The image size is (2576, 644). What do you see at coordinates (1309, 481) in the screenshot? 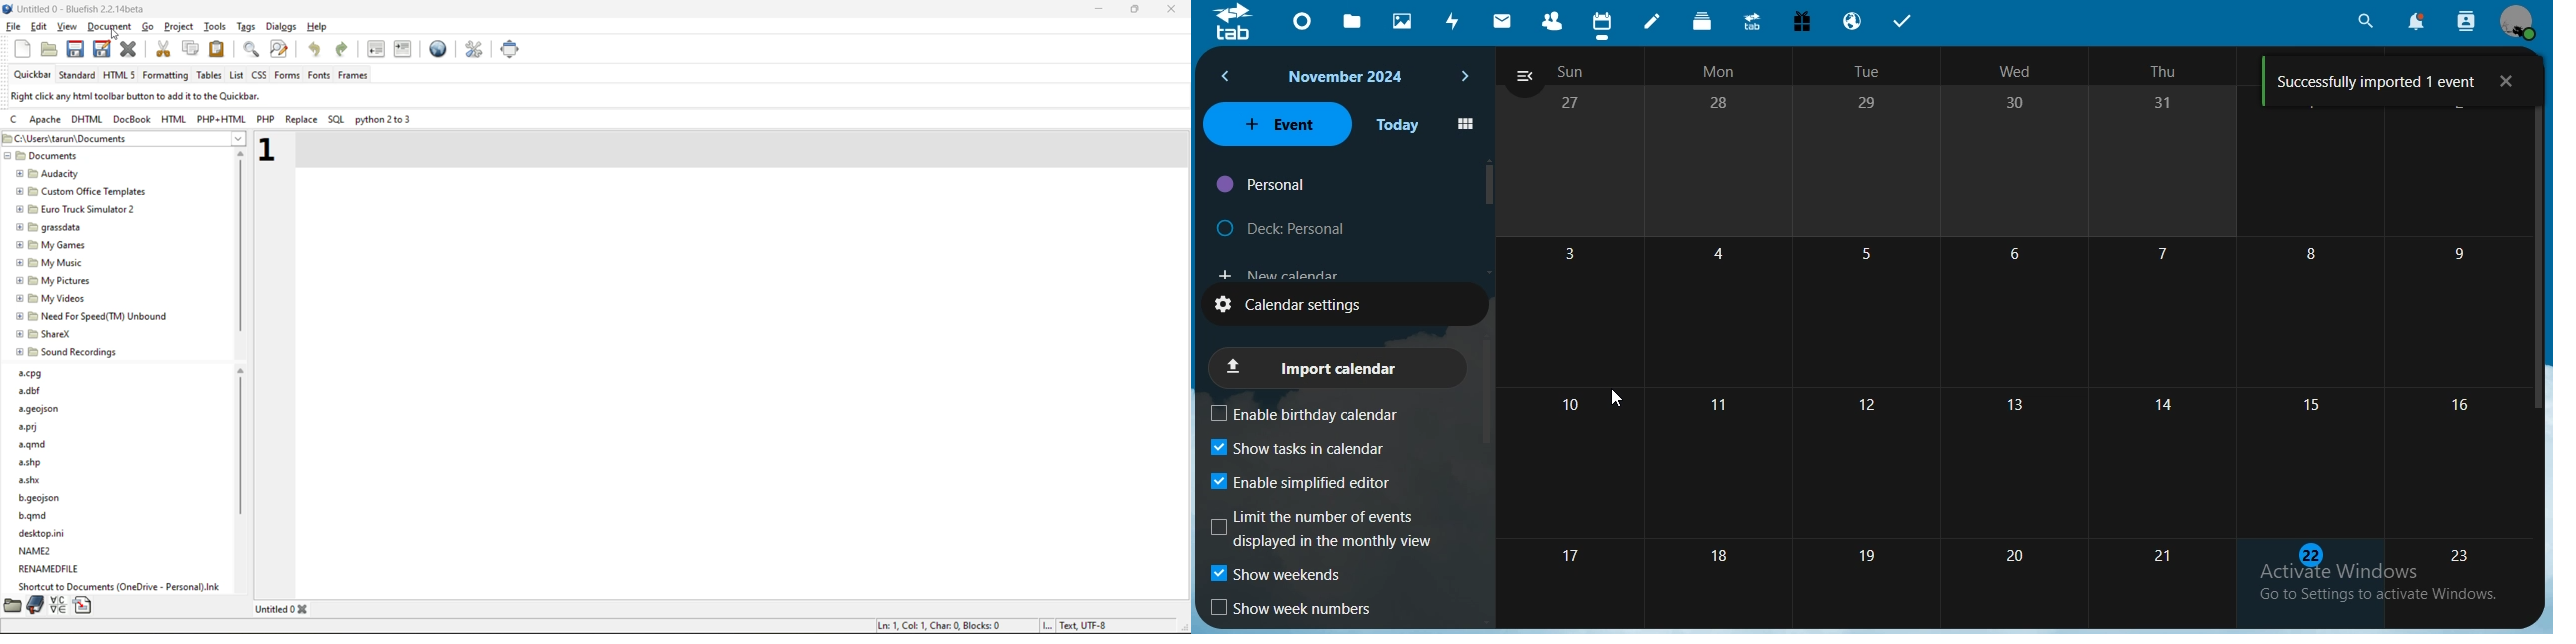
I see `enable simplified editor` at bounding box center [1309, 481].